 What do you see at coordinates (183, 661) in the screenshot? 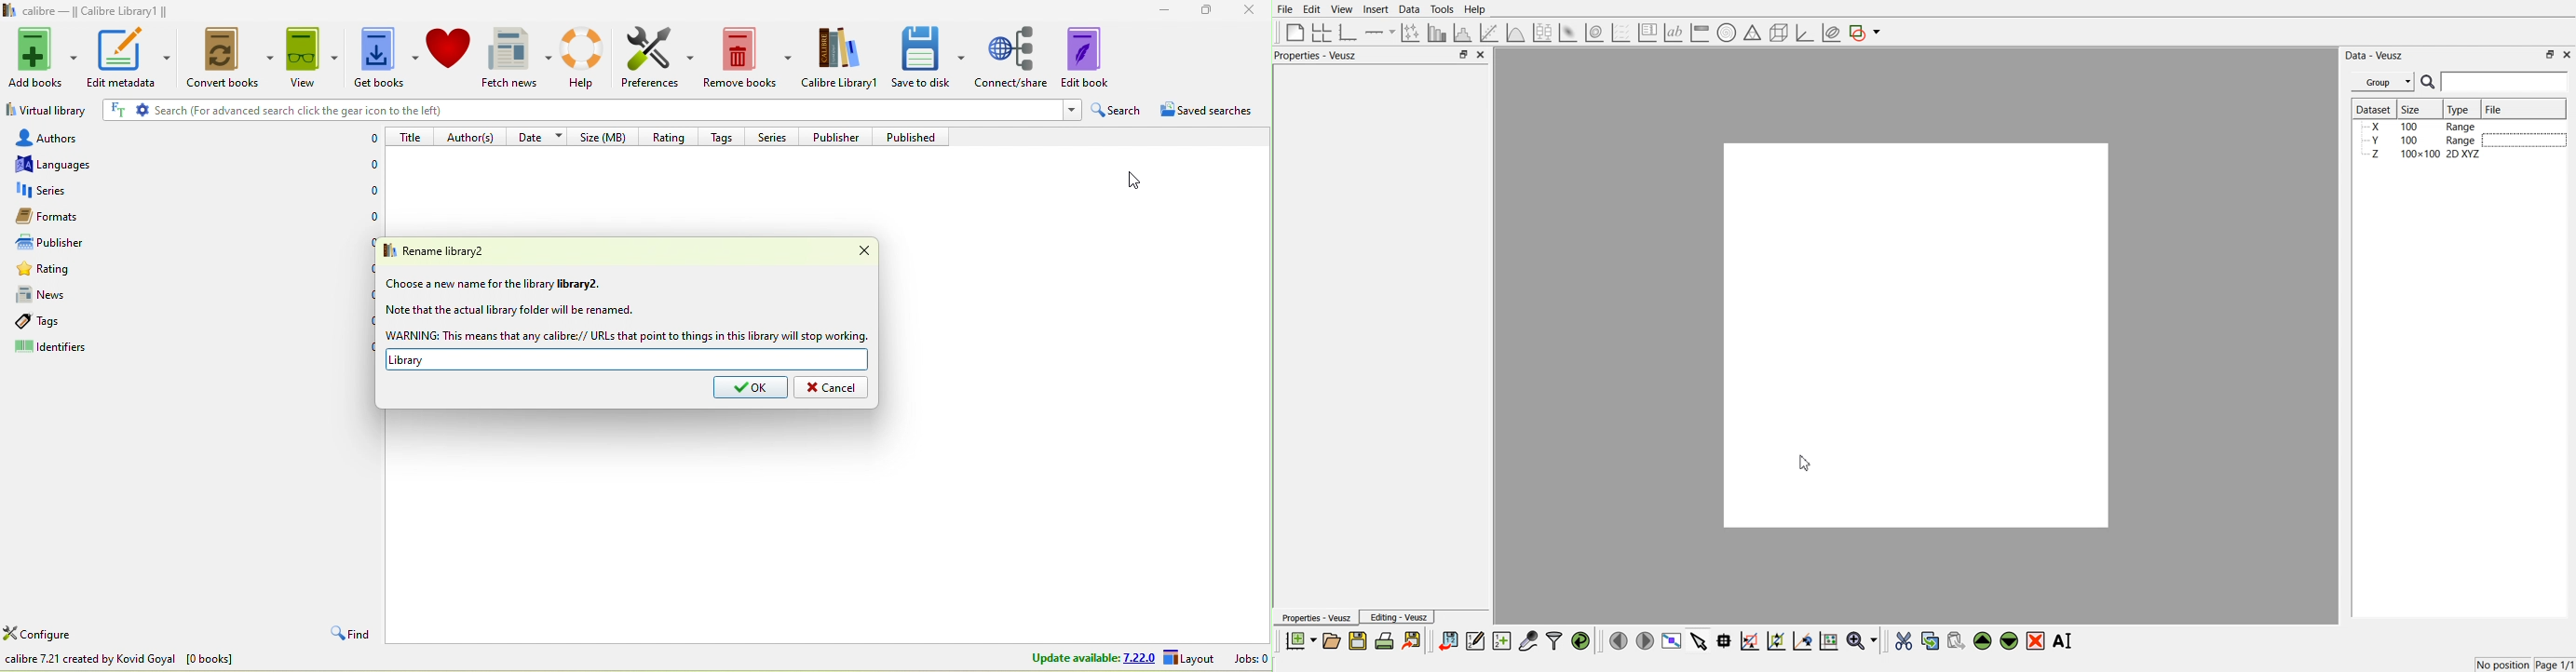
I see `choose calibre library to work with calibrery library 1 [0 books]` at bounding box center [183, 661].